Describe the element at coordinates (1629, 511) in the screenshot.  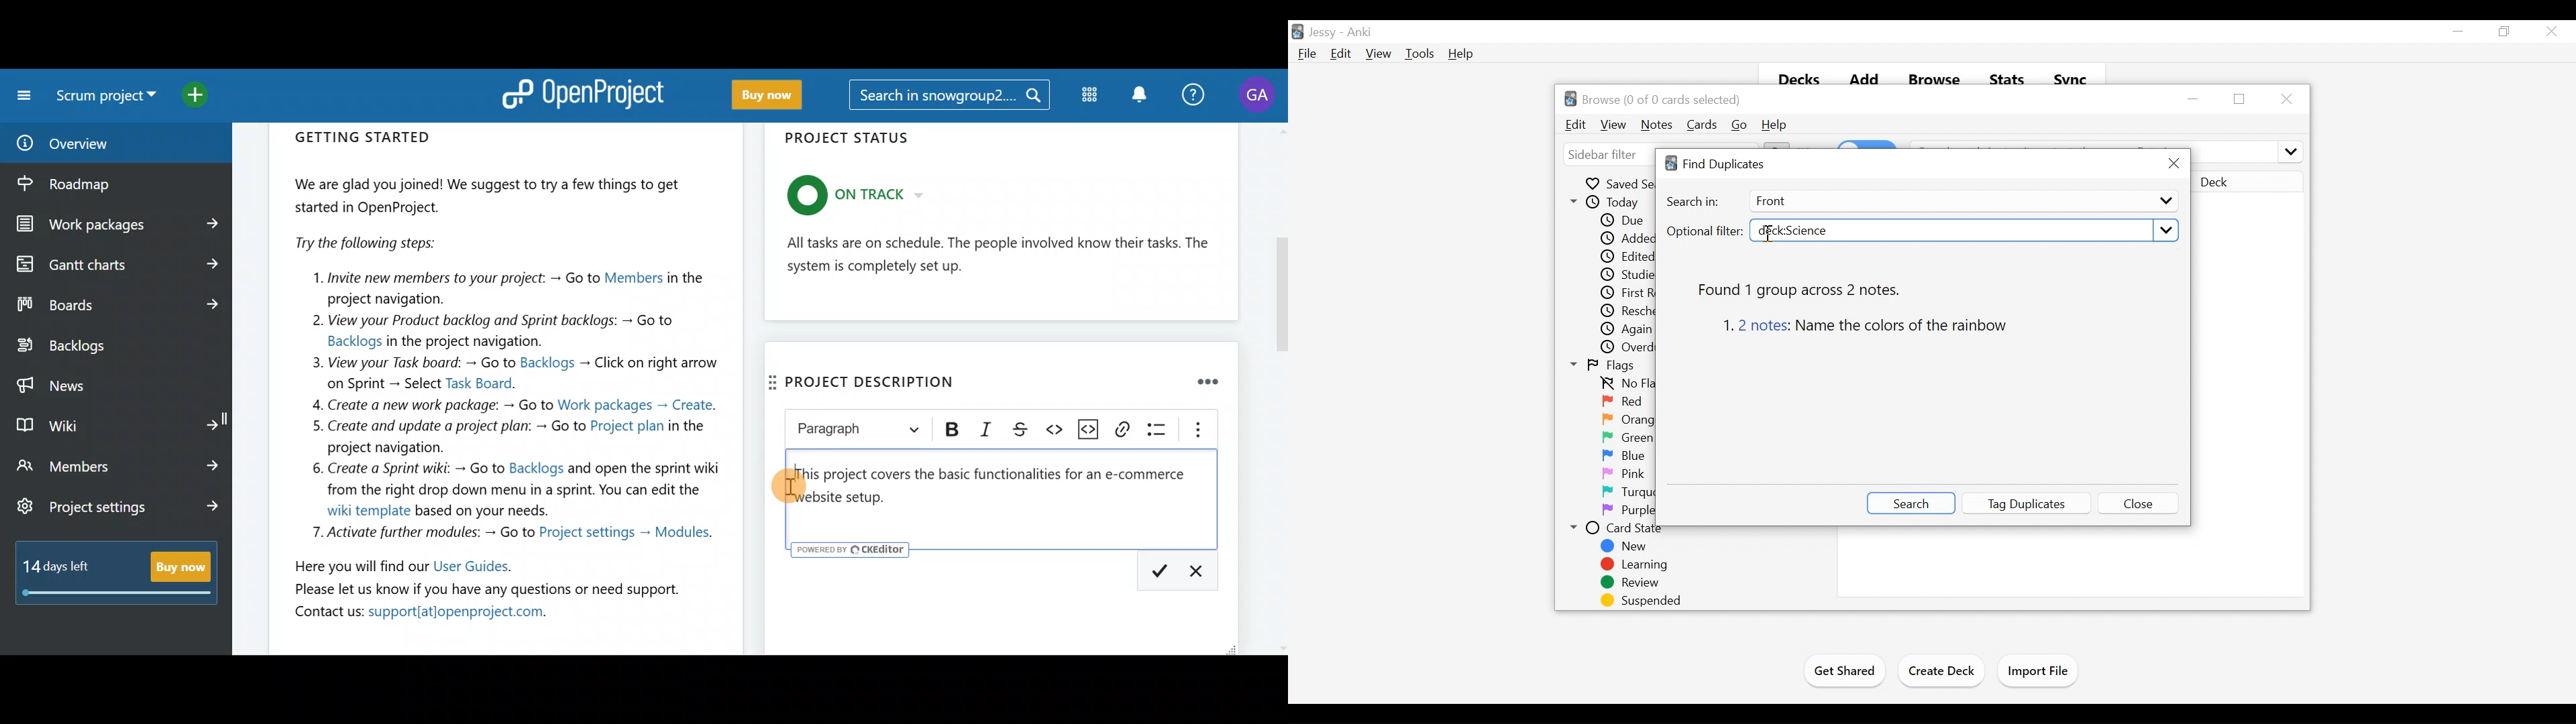
I see `Purple` at that location.